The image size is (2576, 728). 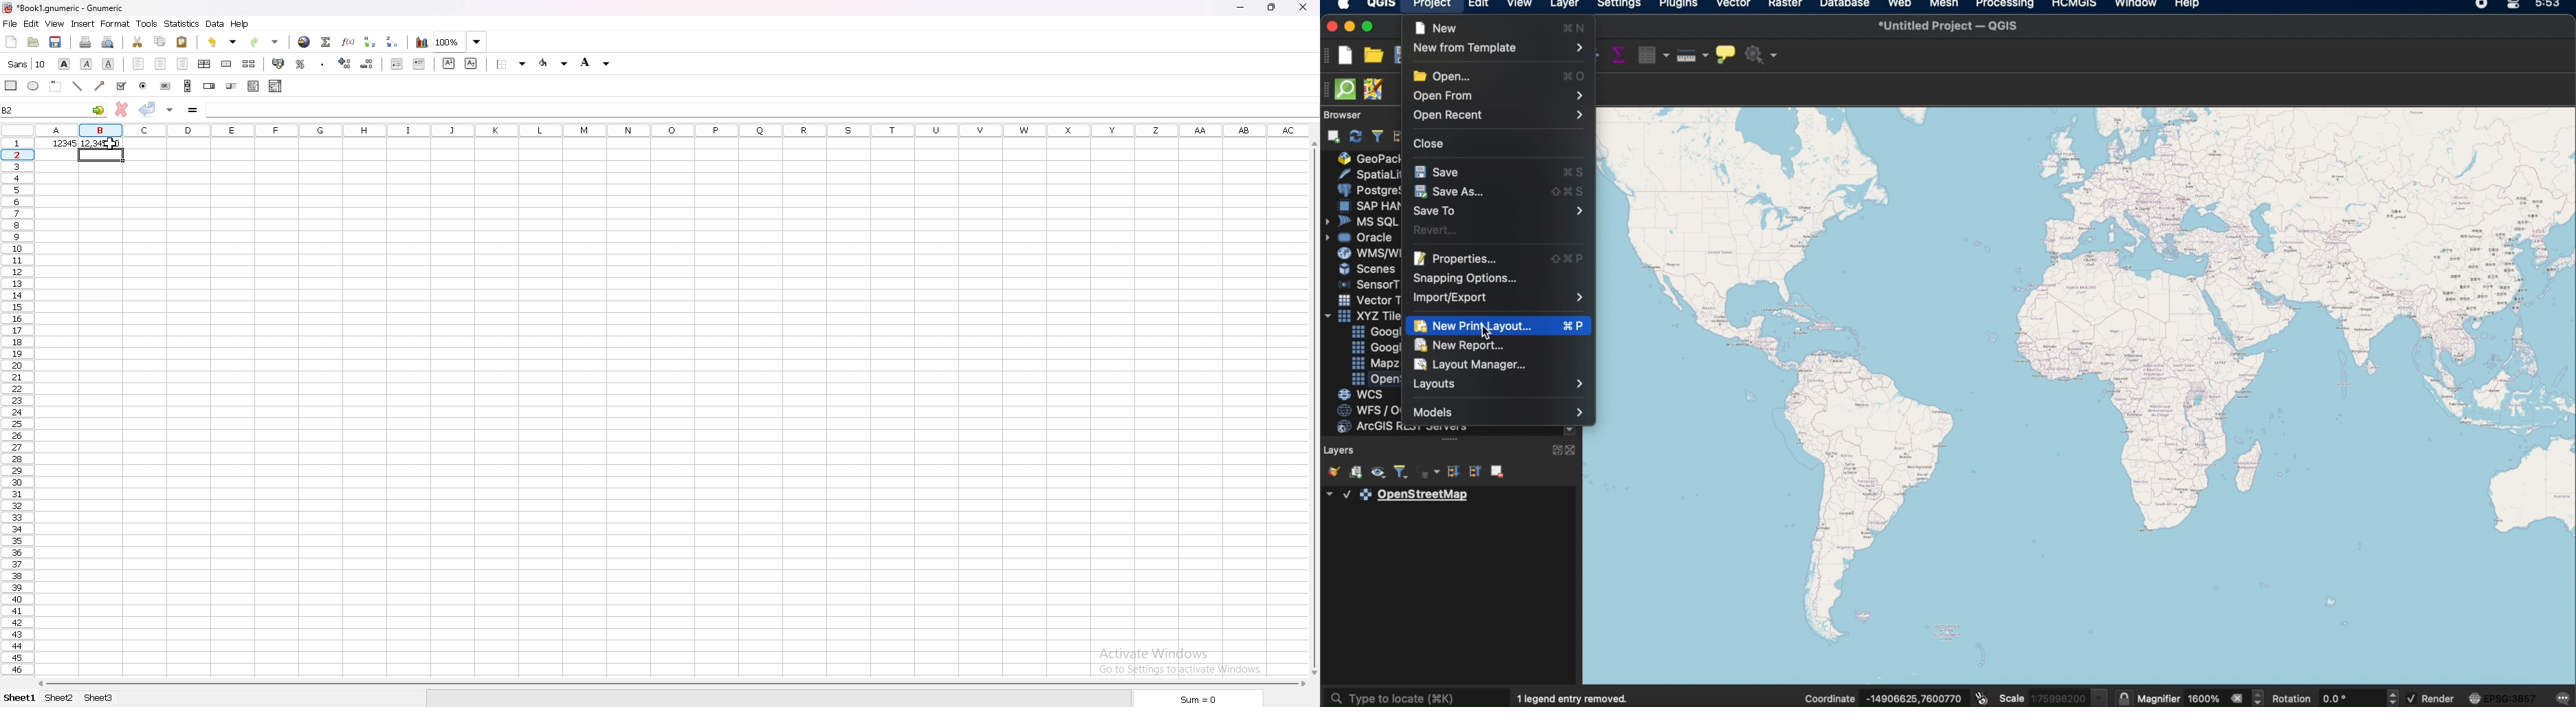 What do you see at coordinates (16, 111) in the screenshot?
I see `selected cell` at bounding box center [16, 111].